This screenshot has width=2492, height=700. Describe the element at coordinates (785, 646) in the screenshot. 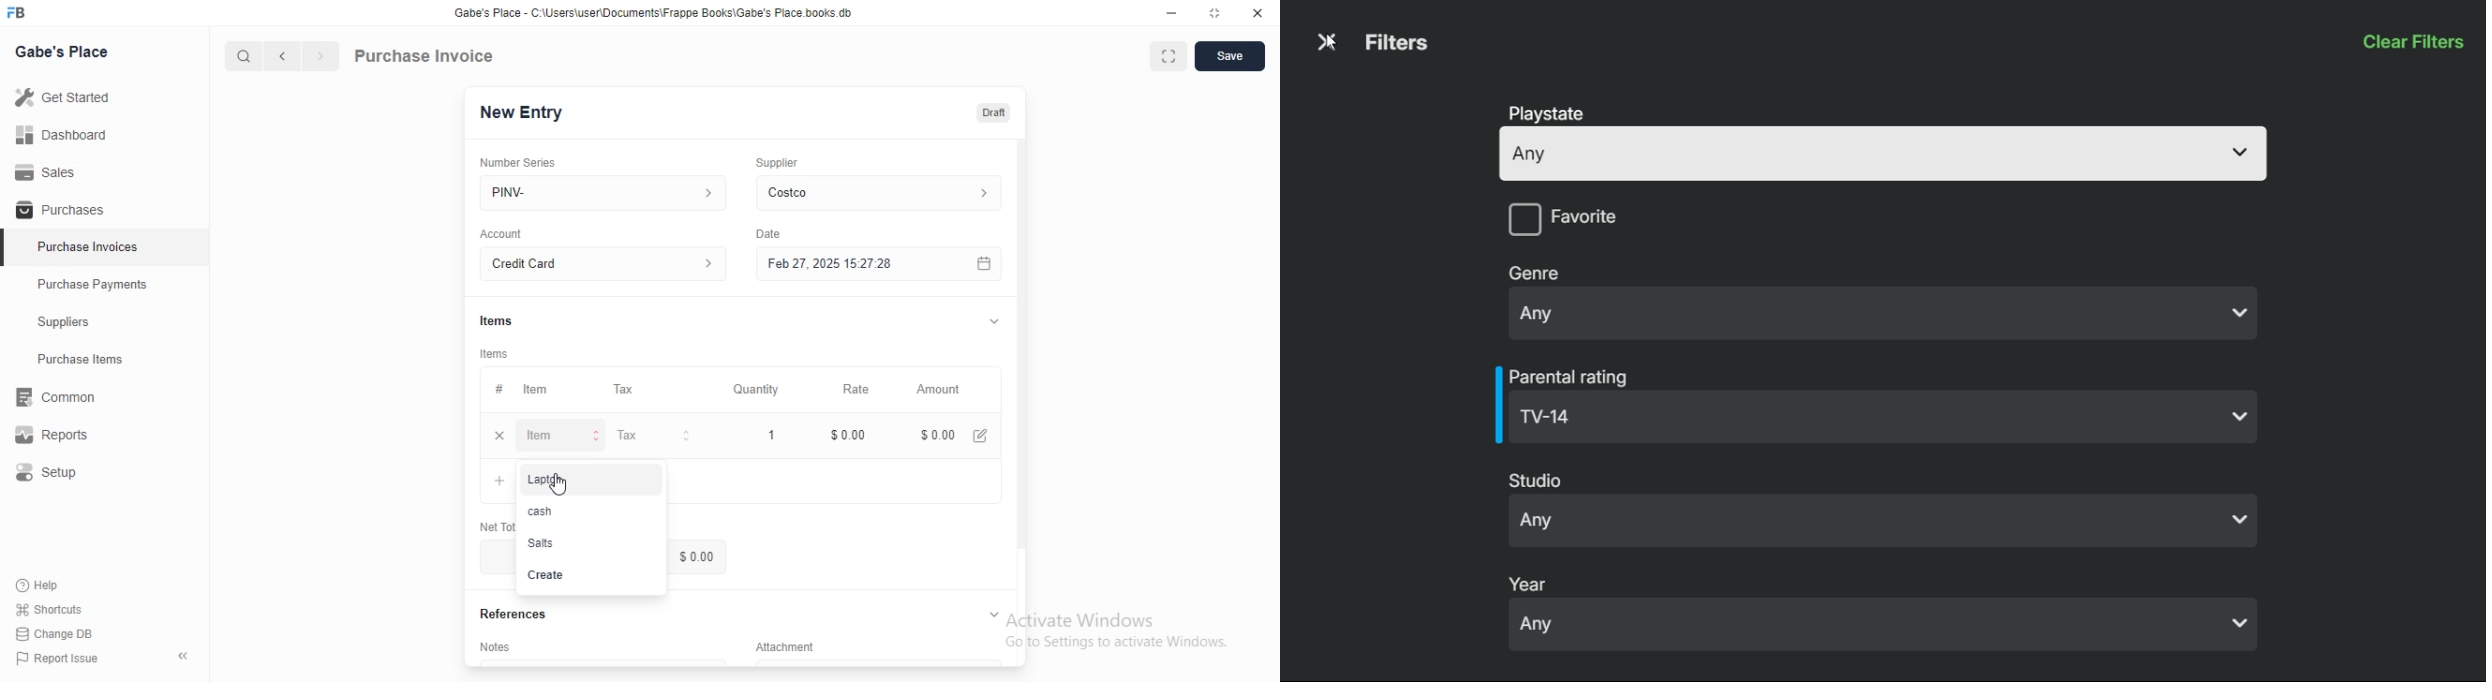

I see `Attachment` at that location.